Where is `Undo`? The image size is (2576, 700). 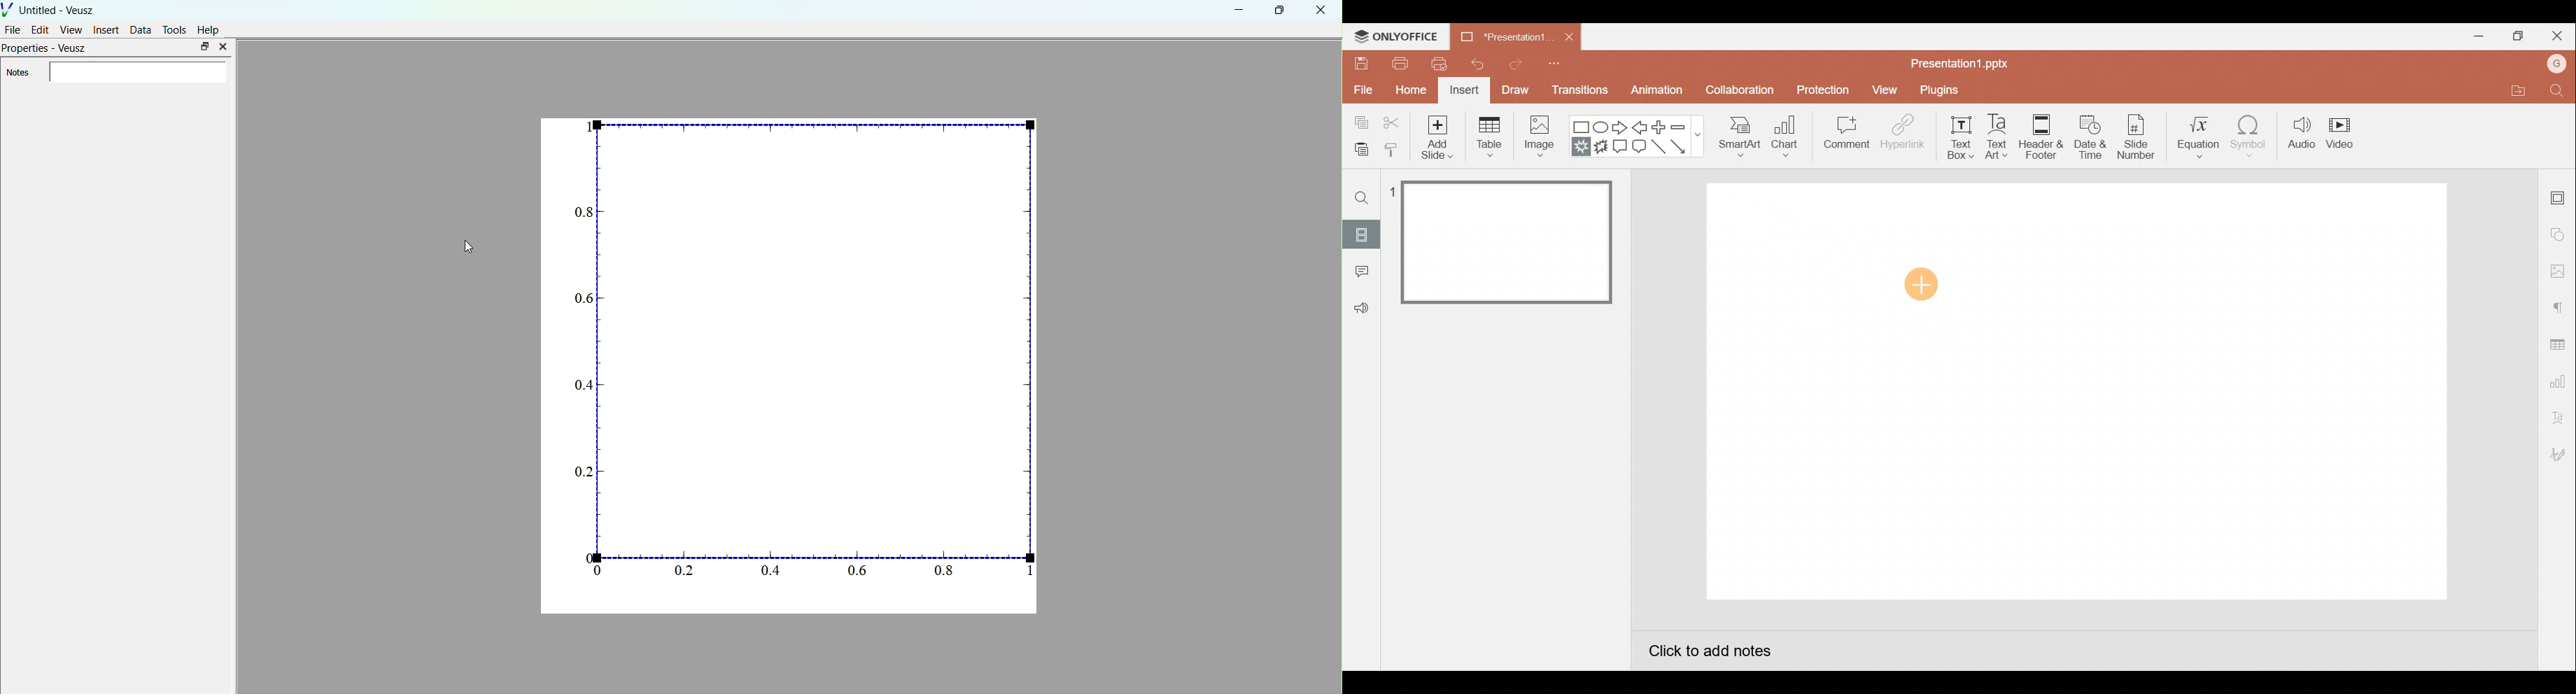
Undo is located at coordinates (1476, 62).